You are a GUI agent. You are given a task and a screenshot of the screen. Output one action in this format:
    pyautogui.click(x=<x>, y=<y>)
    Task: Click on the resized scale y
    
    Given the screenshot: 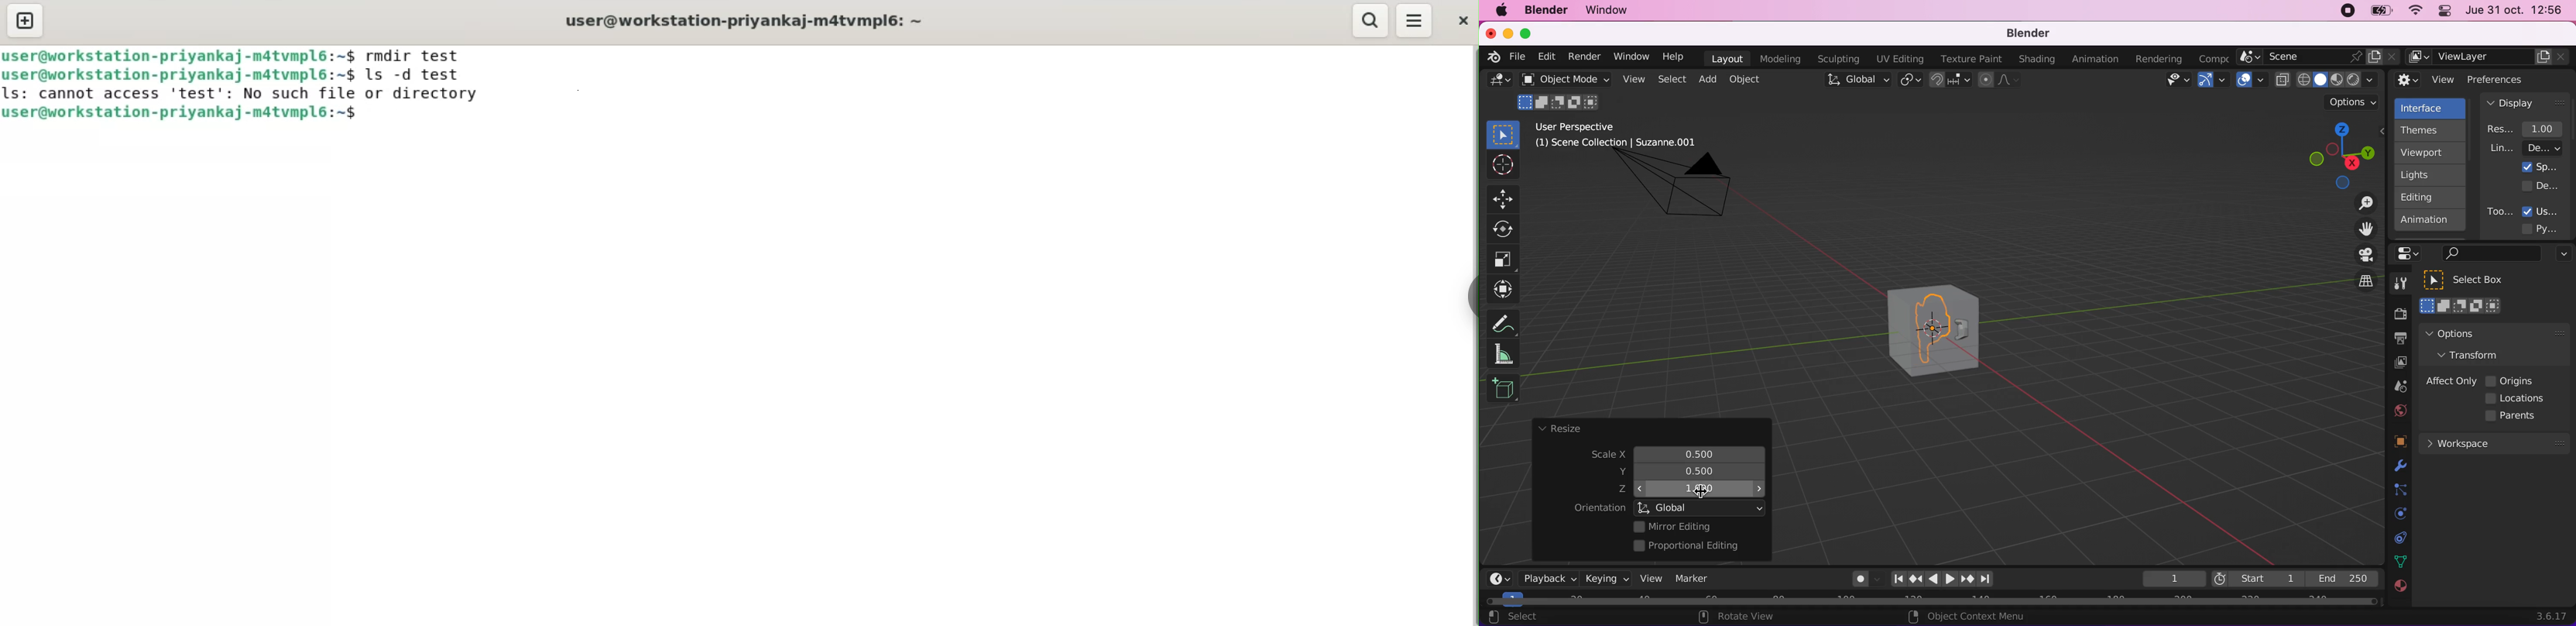 What is the action you would take?
    pyautogui.click(x=1707, y=471)
    